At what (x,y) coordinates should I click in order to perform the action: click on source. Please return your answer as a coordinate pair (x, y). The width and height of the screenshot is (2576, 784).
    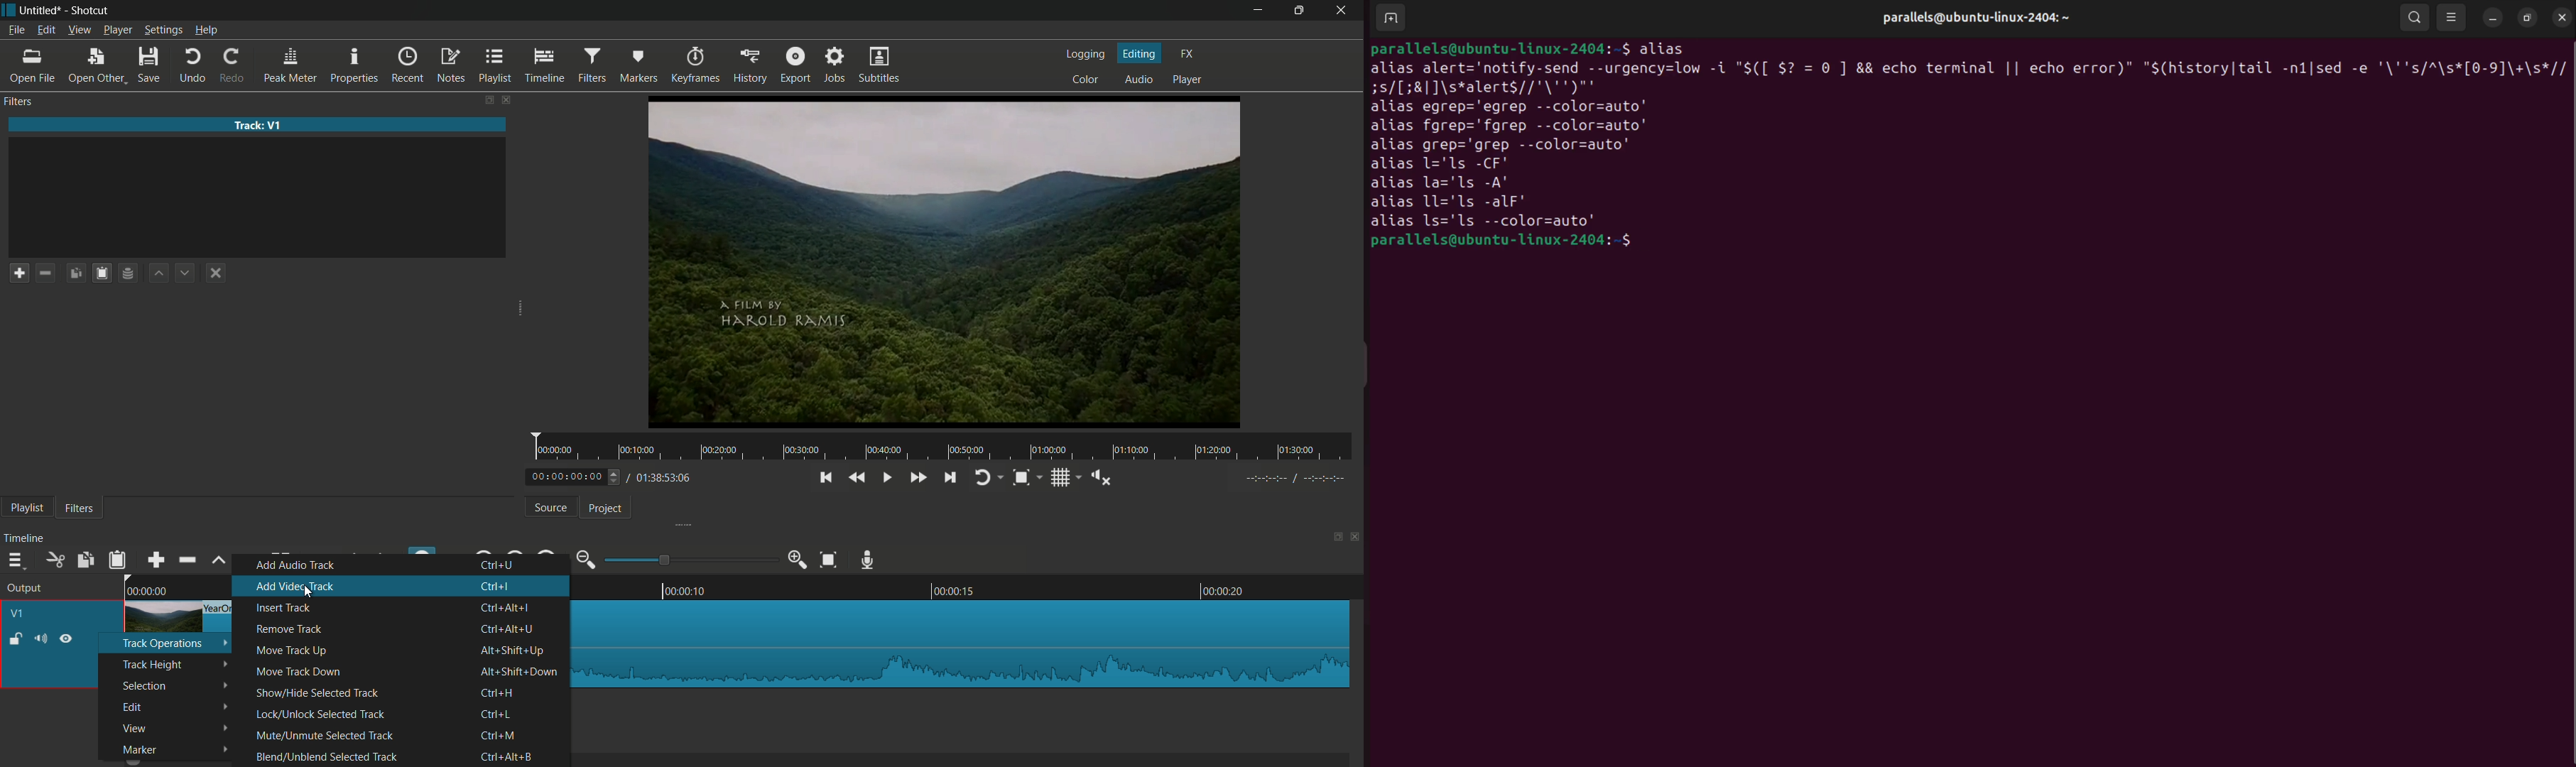
    Looking at the image, I should click on (551, 508).